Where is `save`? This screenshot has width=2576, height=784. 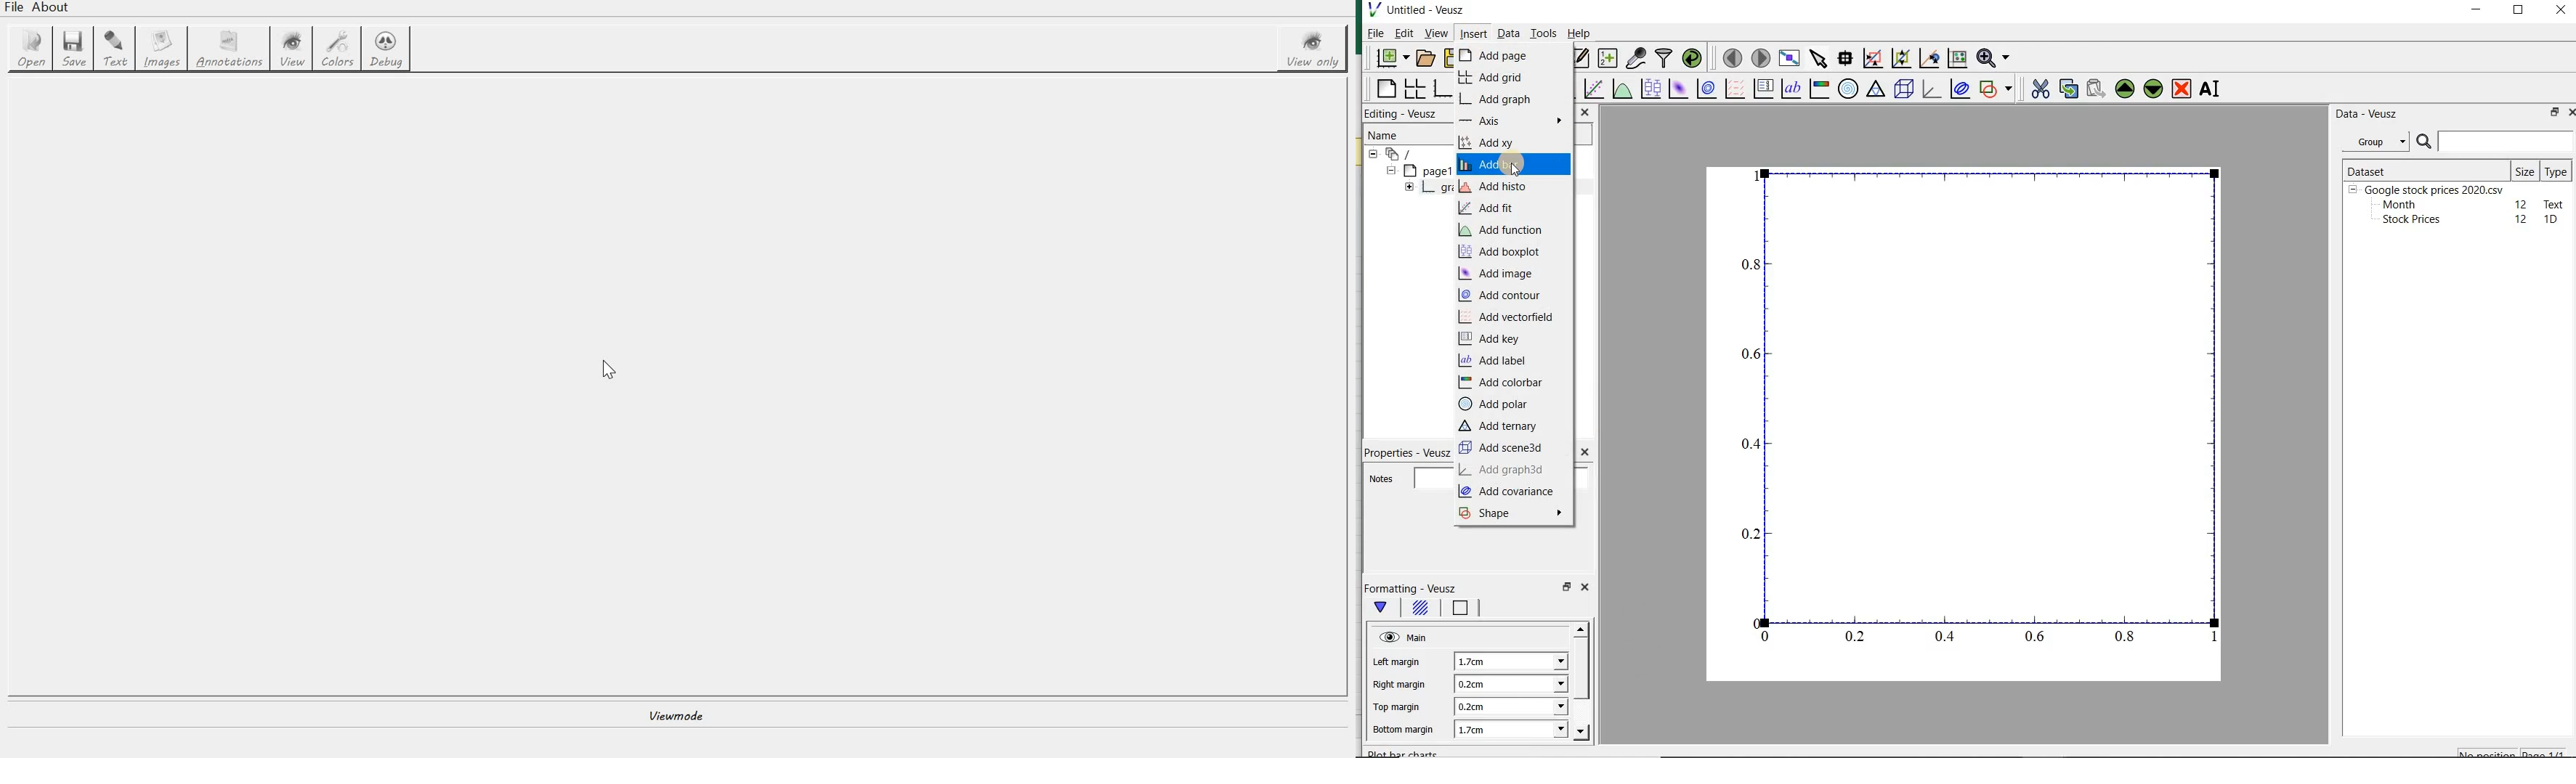
save is located at coordinates (73, 50).